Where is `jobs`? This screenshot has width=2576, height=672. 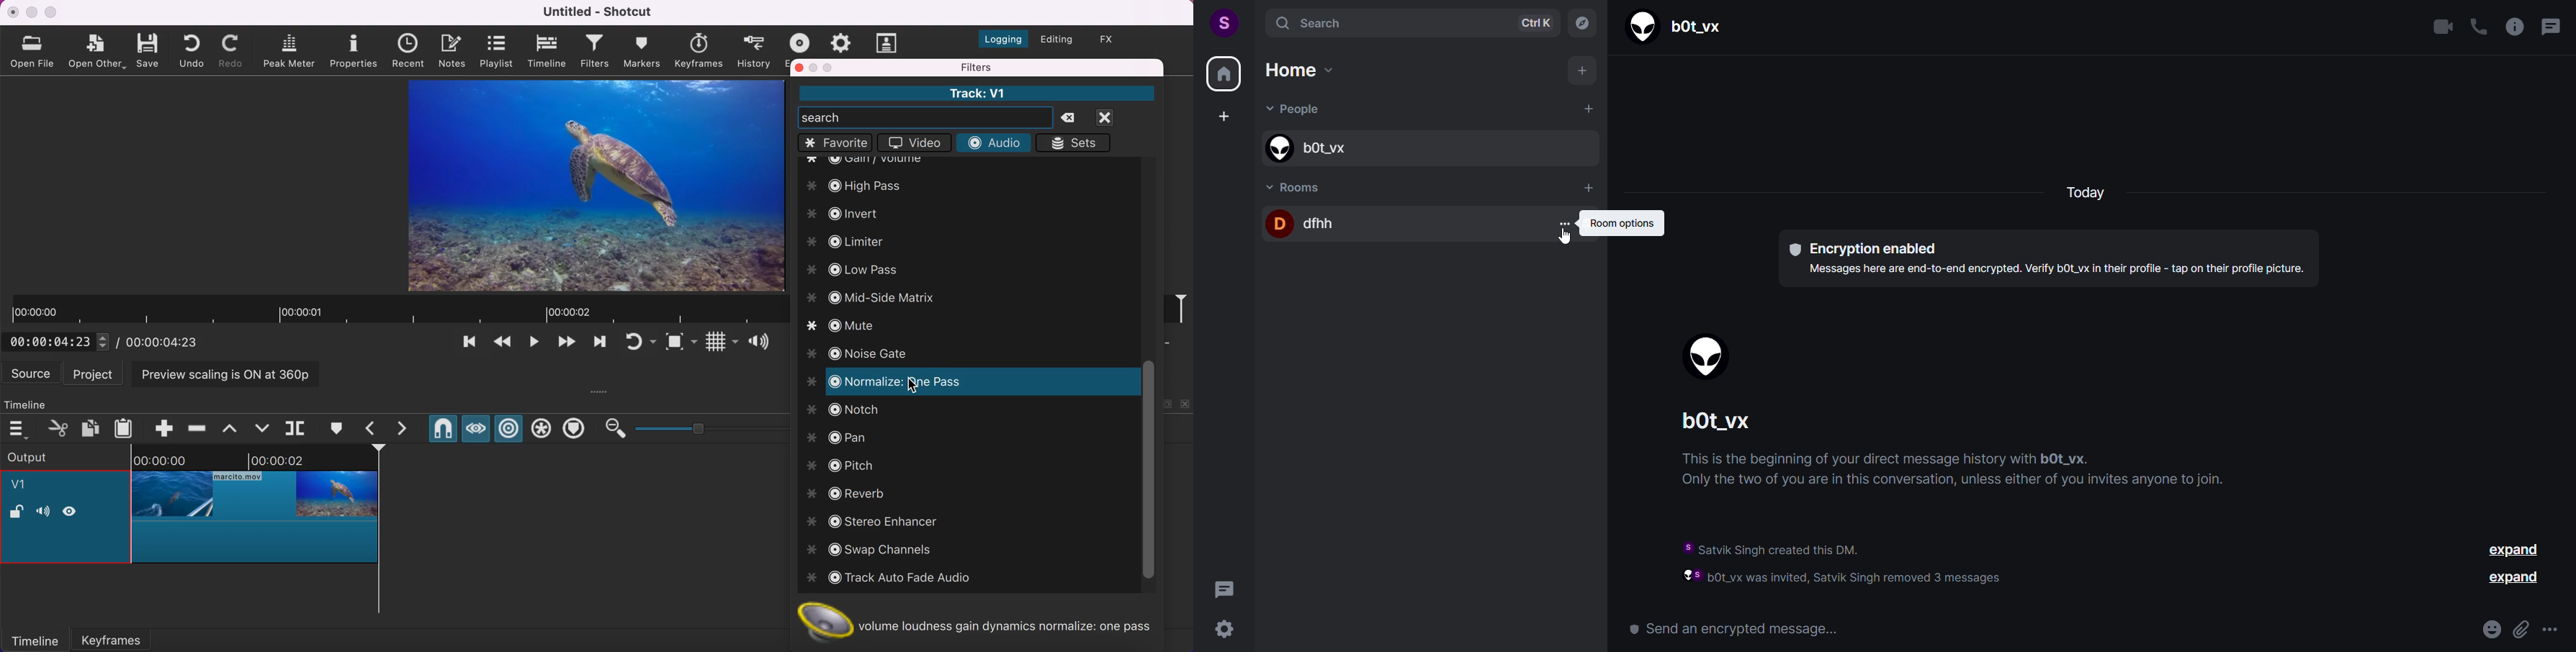 jobs is located at coordinates (841, 41).